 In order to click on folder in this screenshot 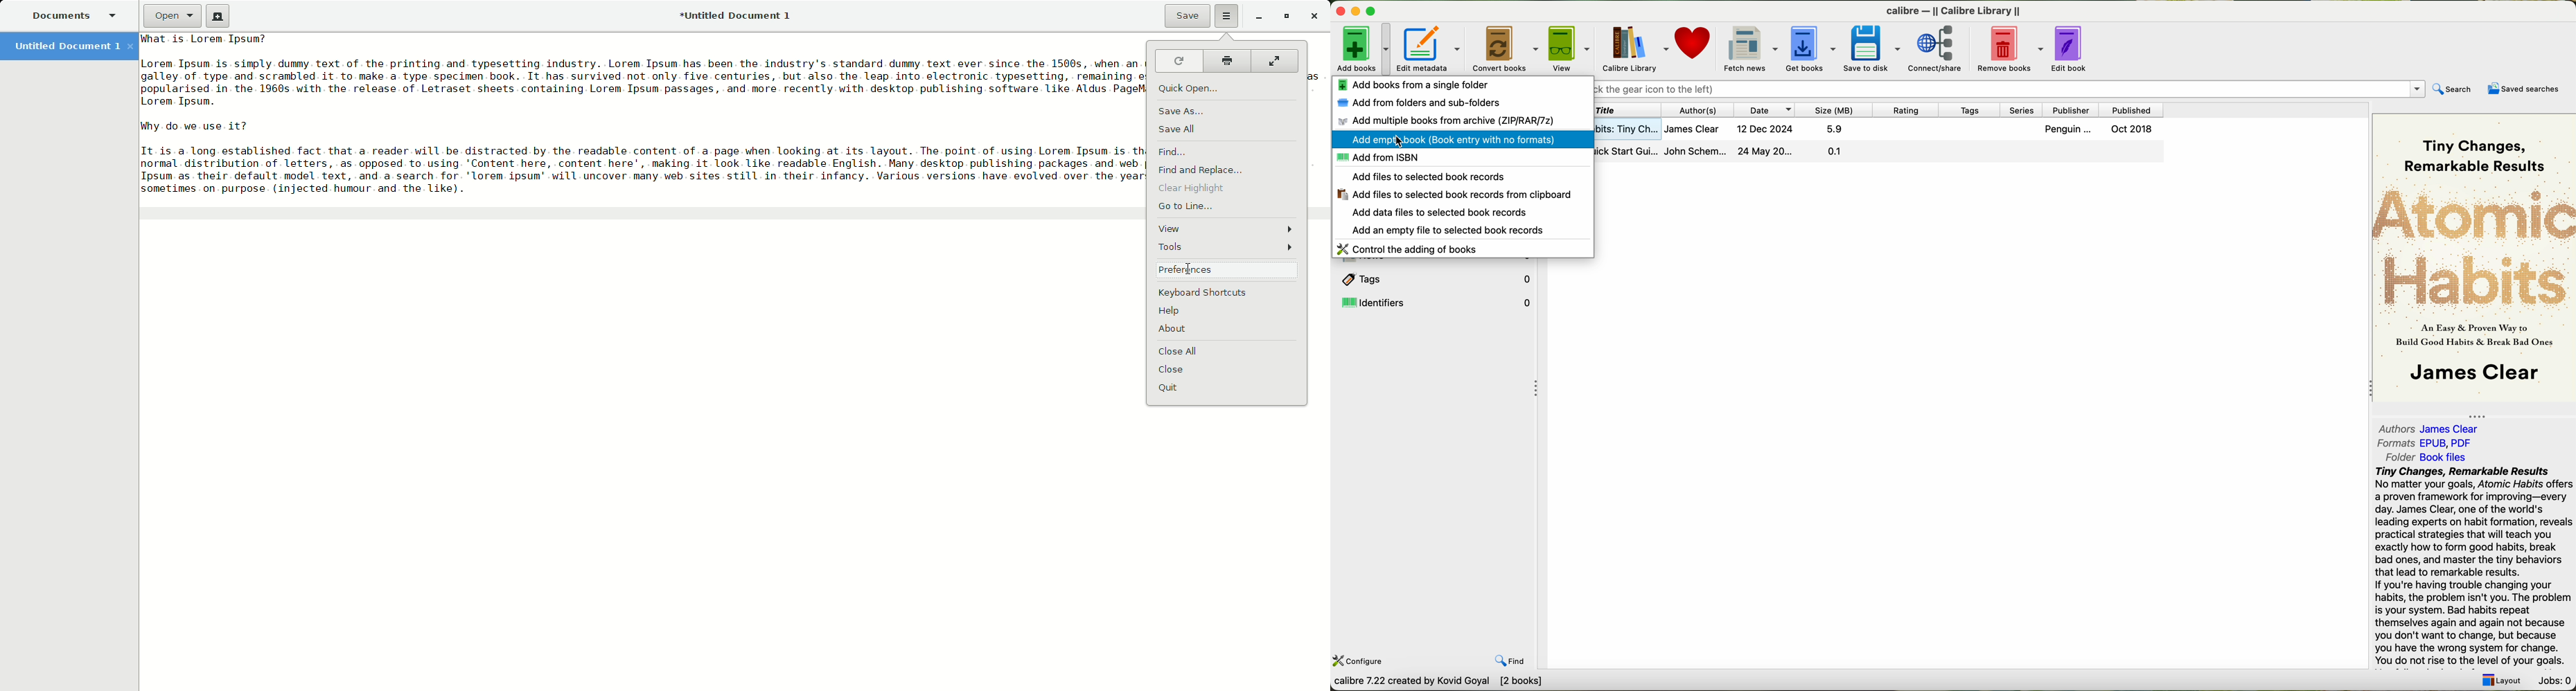, I will do `click(2425, 457)`.